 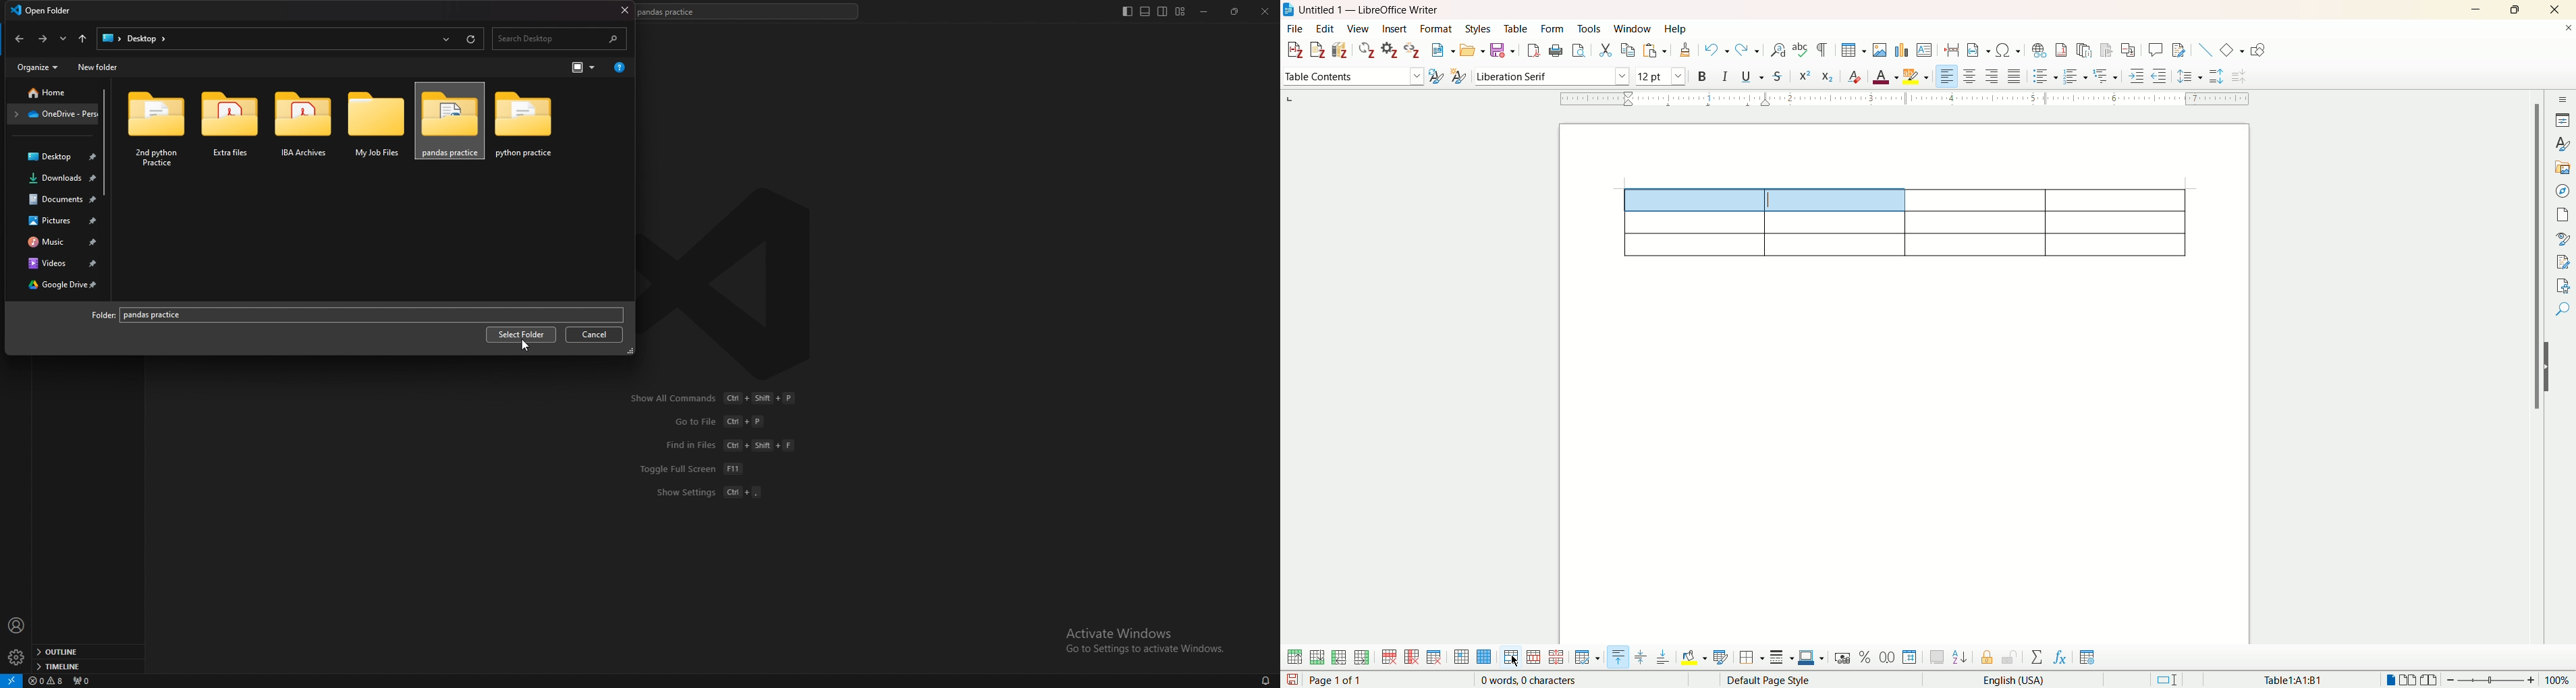 What do you see at coordinates (1288, 9) in the screenshot?
I see `logo` at bounding box center [1288, 9].